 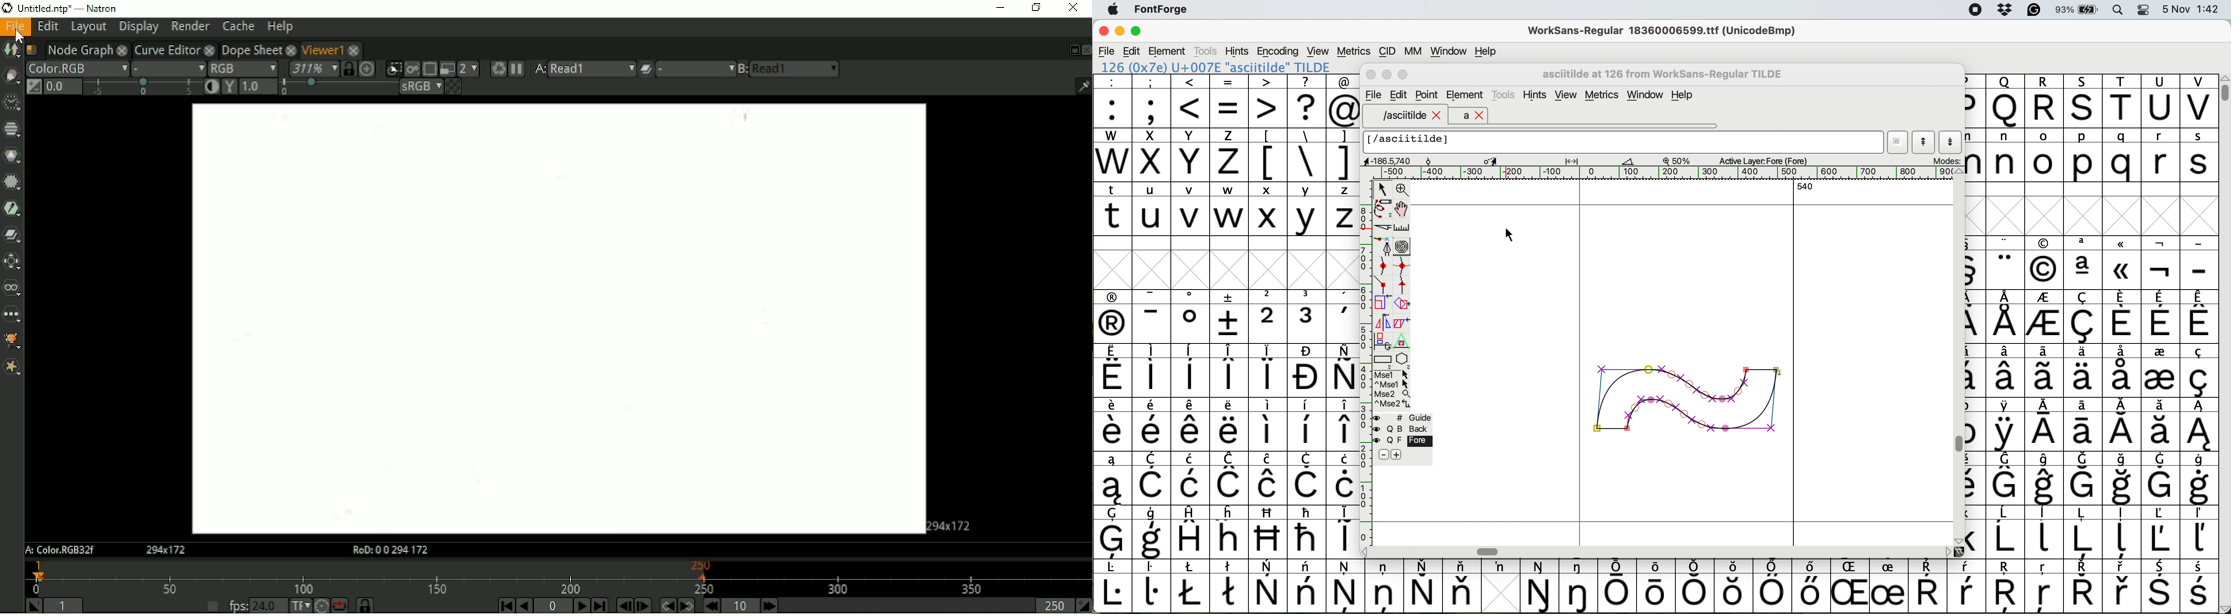 I want to click on view, so click(x=1317, y=50).